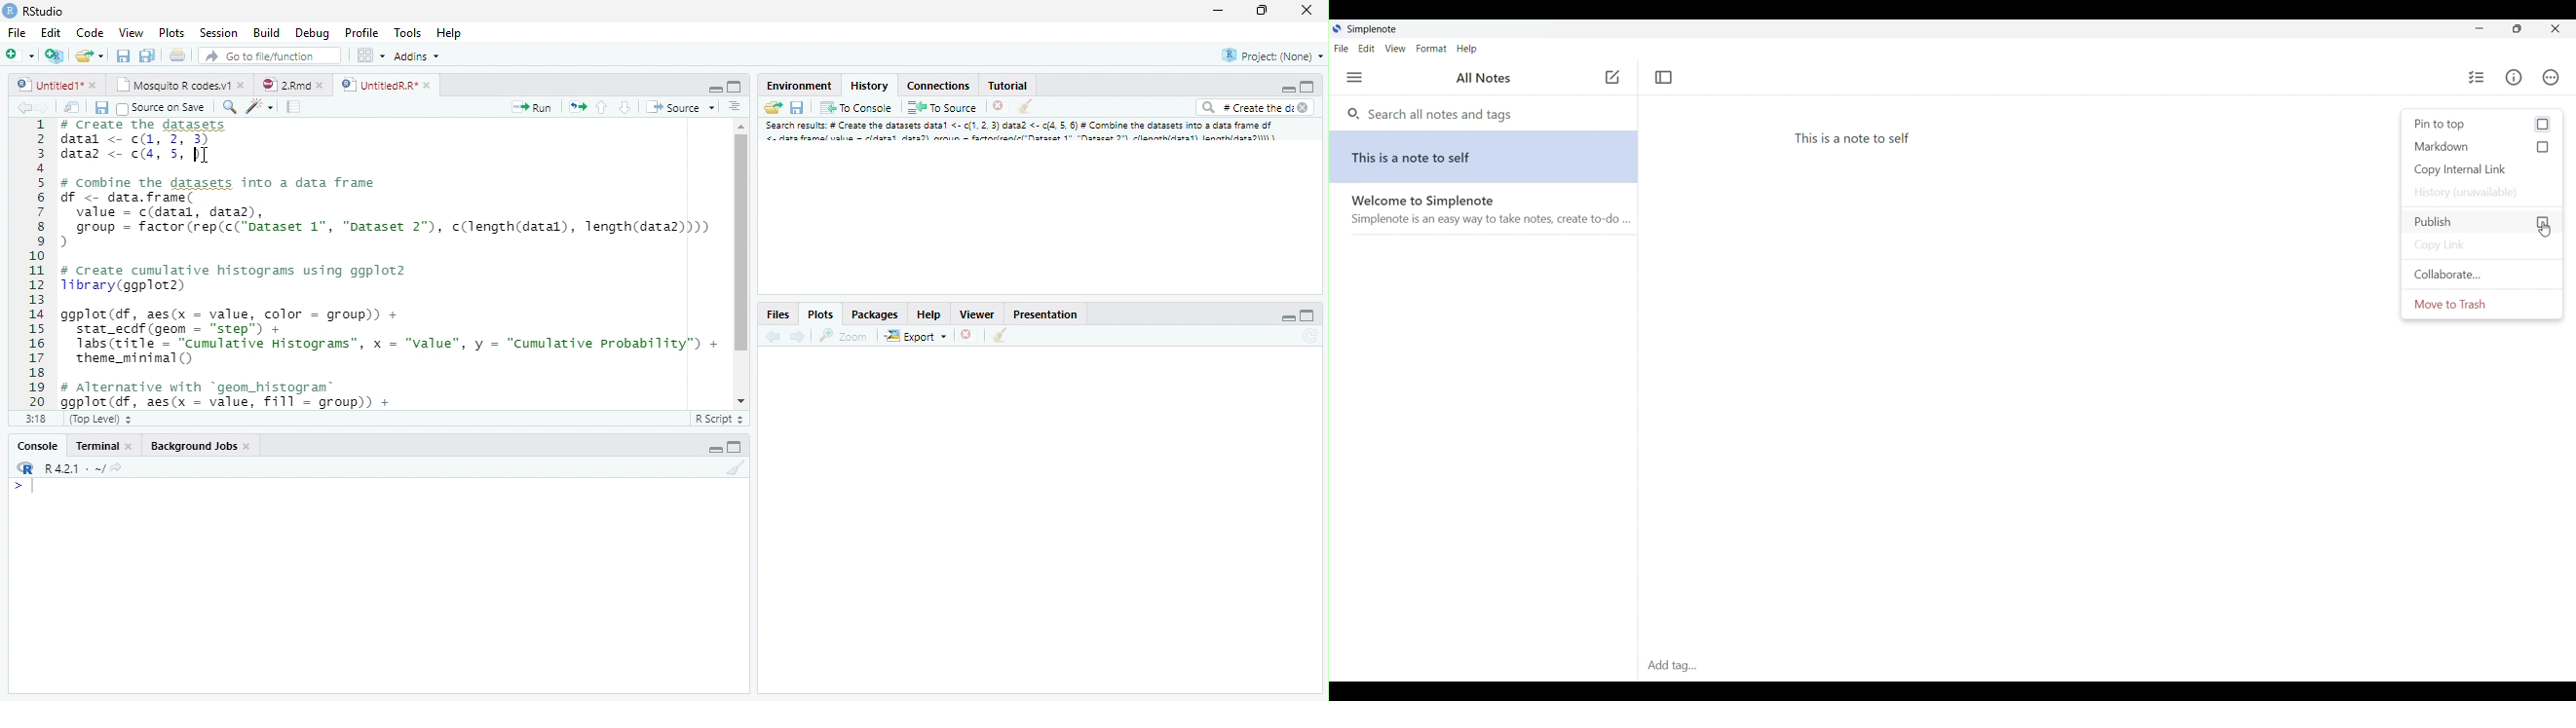 The width and height of the screenshot is (2576, 728). What do you see at coordinates (738, 448) in the screenshot?
I see `Maximize` at bounding box center [738, 448].